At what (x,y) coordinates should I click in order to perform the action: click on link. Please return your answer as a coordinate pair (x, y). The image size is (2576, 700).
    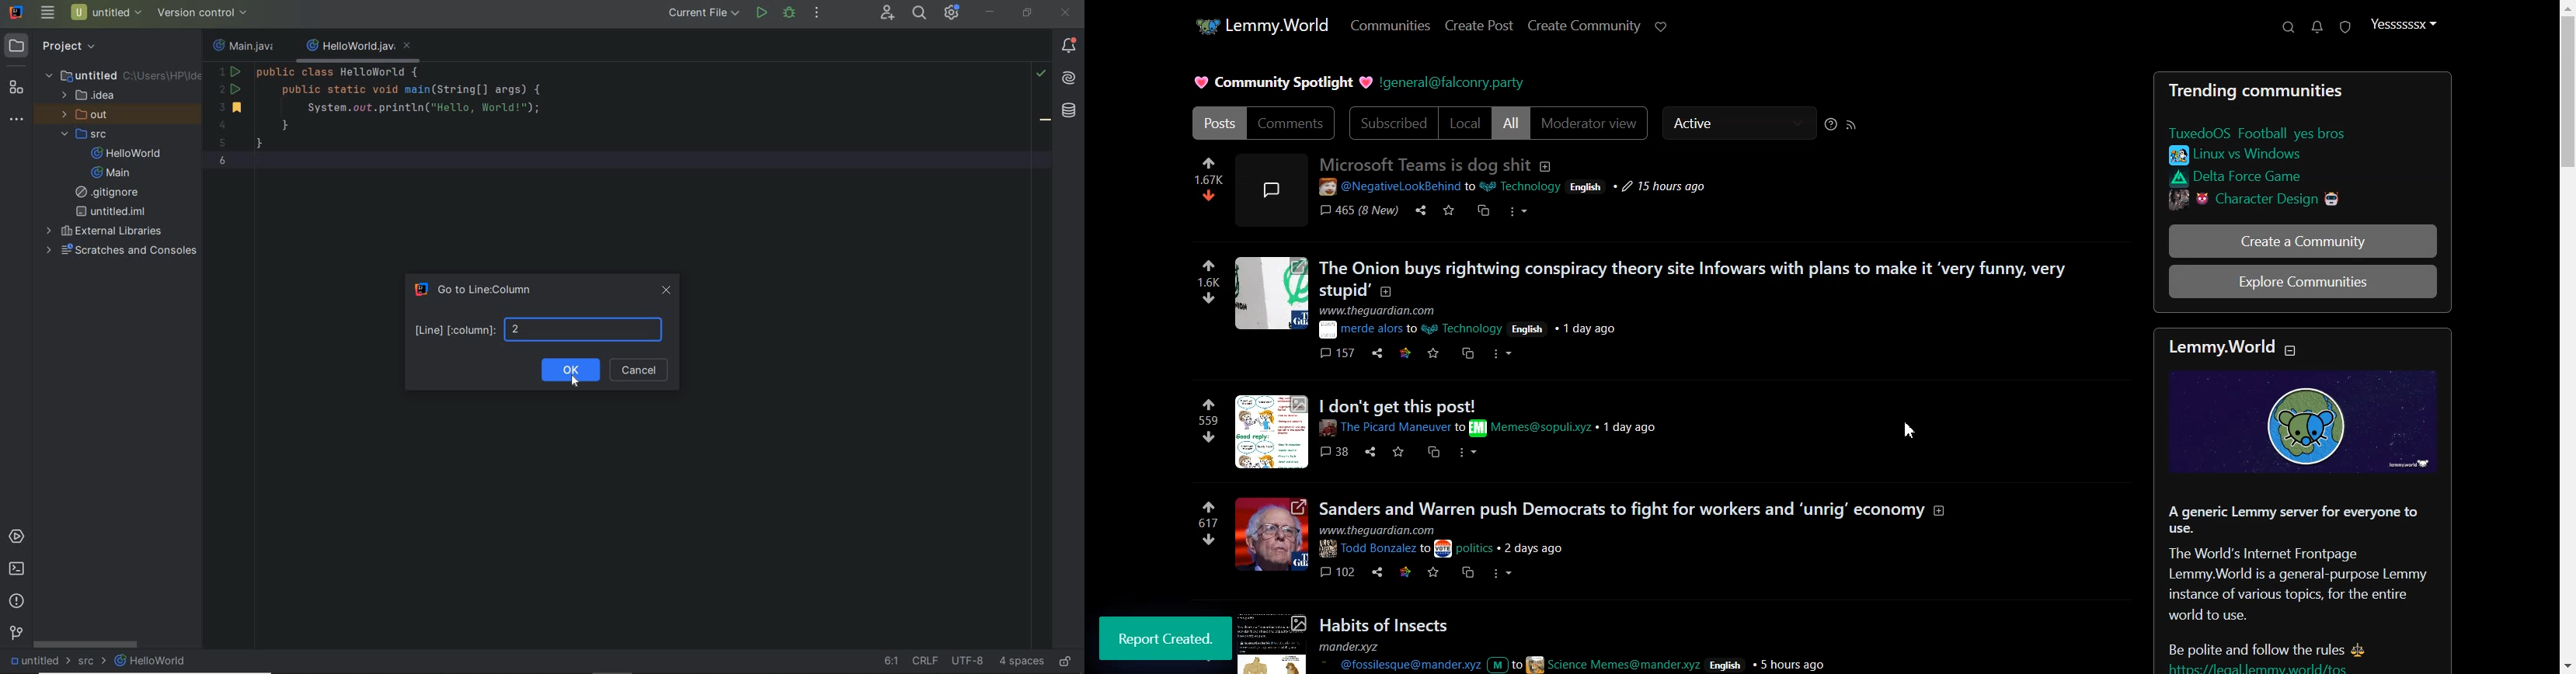
    Looking at the image, I should click on (2261, 155).